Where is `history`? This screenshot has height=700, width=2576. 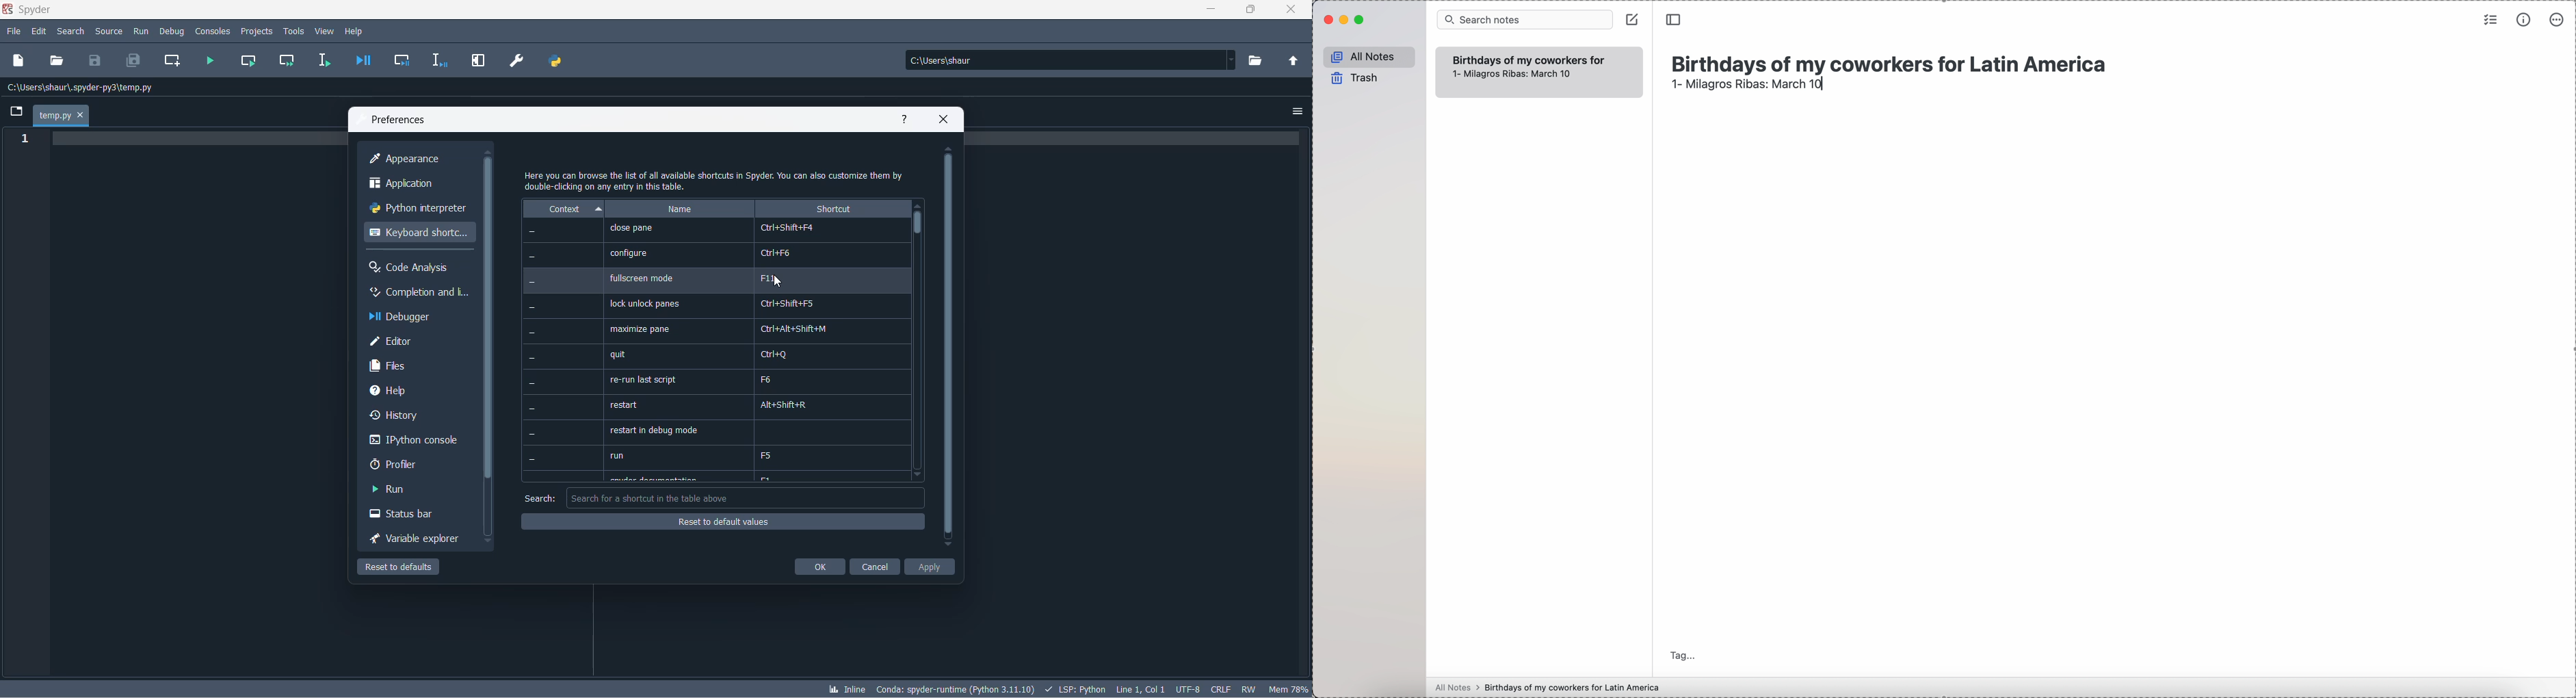 history is located at coordinates (413, 417).